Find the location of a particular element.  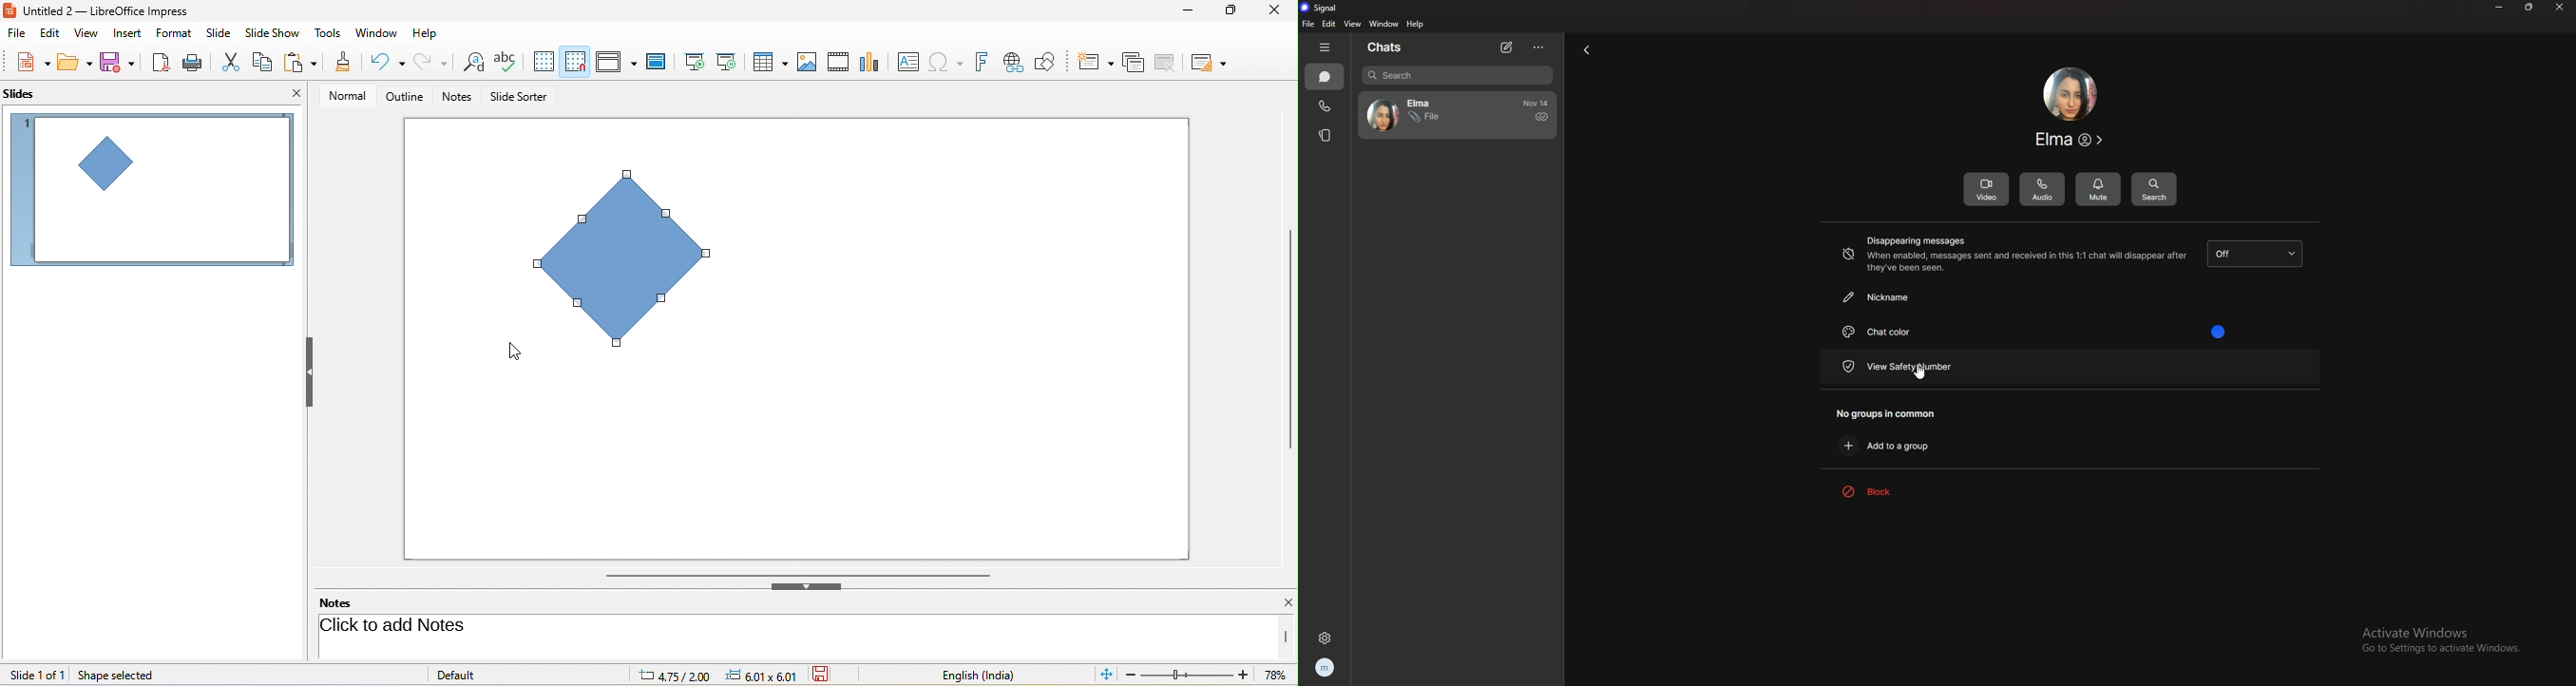

slide sorter is located at coordinates (519, 98).